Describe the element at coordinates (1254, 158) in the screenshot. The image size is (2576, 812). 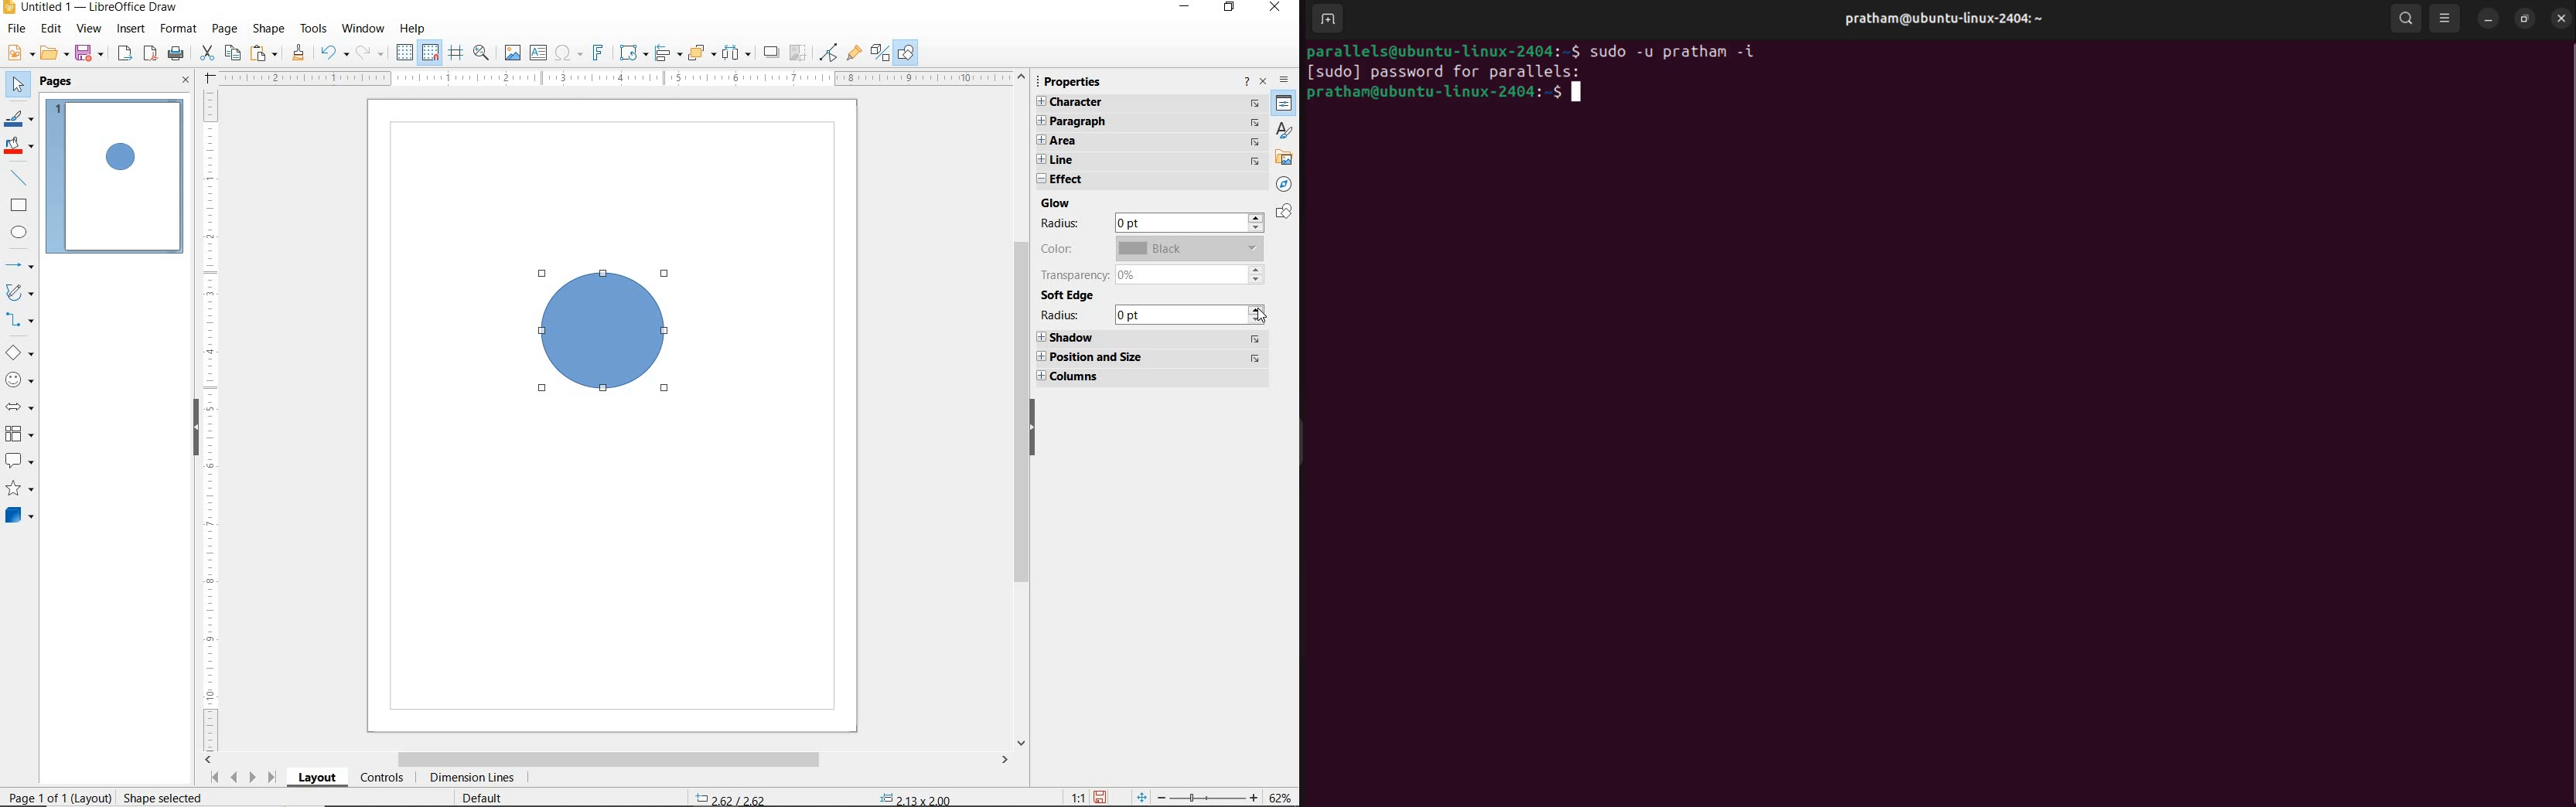
I see `navigate` at that location.